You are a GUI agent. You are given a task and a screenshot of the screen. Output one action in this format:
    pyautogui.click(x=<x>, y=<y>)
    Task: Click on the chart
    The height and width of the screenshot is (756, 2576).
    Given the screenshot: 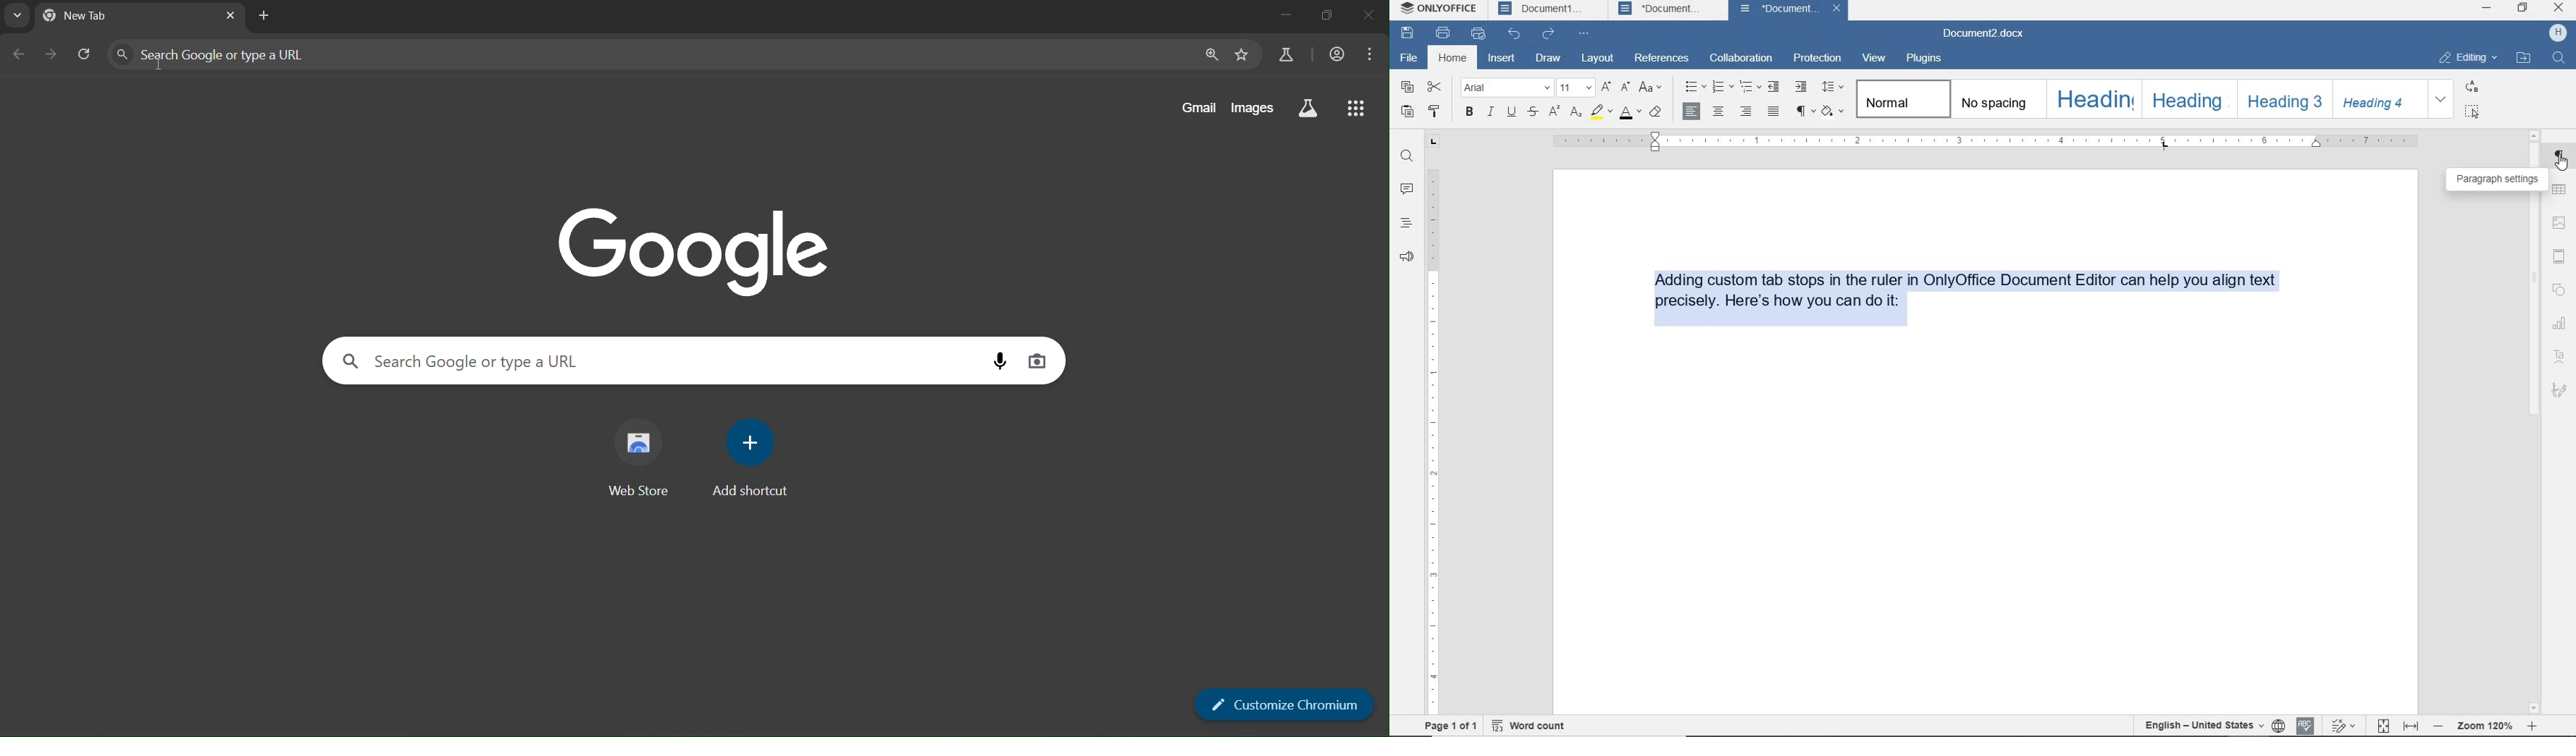 What is the action you would take?
    pyautogui.click(x=2561, y=320)
    